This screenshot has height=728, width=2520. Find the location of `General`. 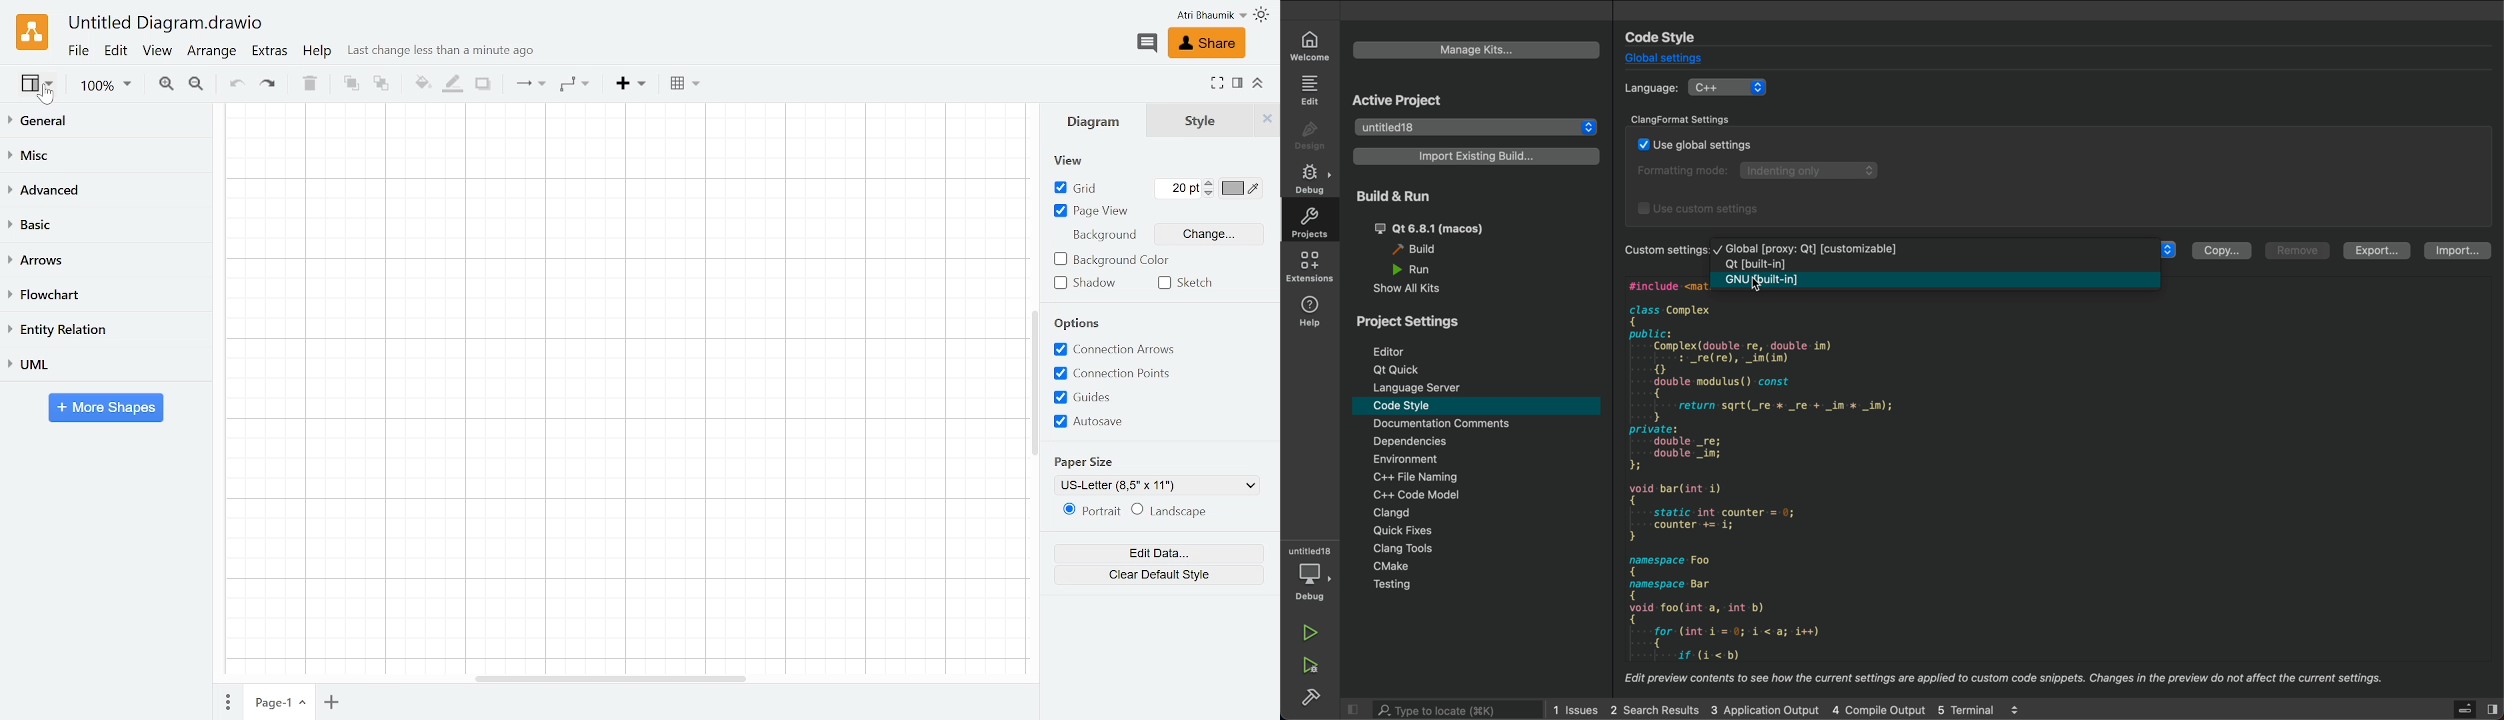

General is located at coordinates (102, 120).